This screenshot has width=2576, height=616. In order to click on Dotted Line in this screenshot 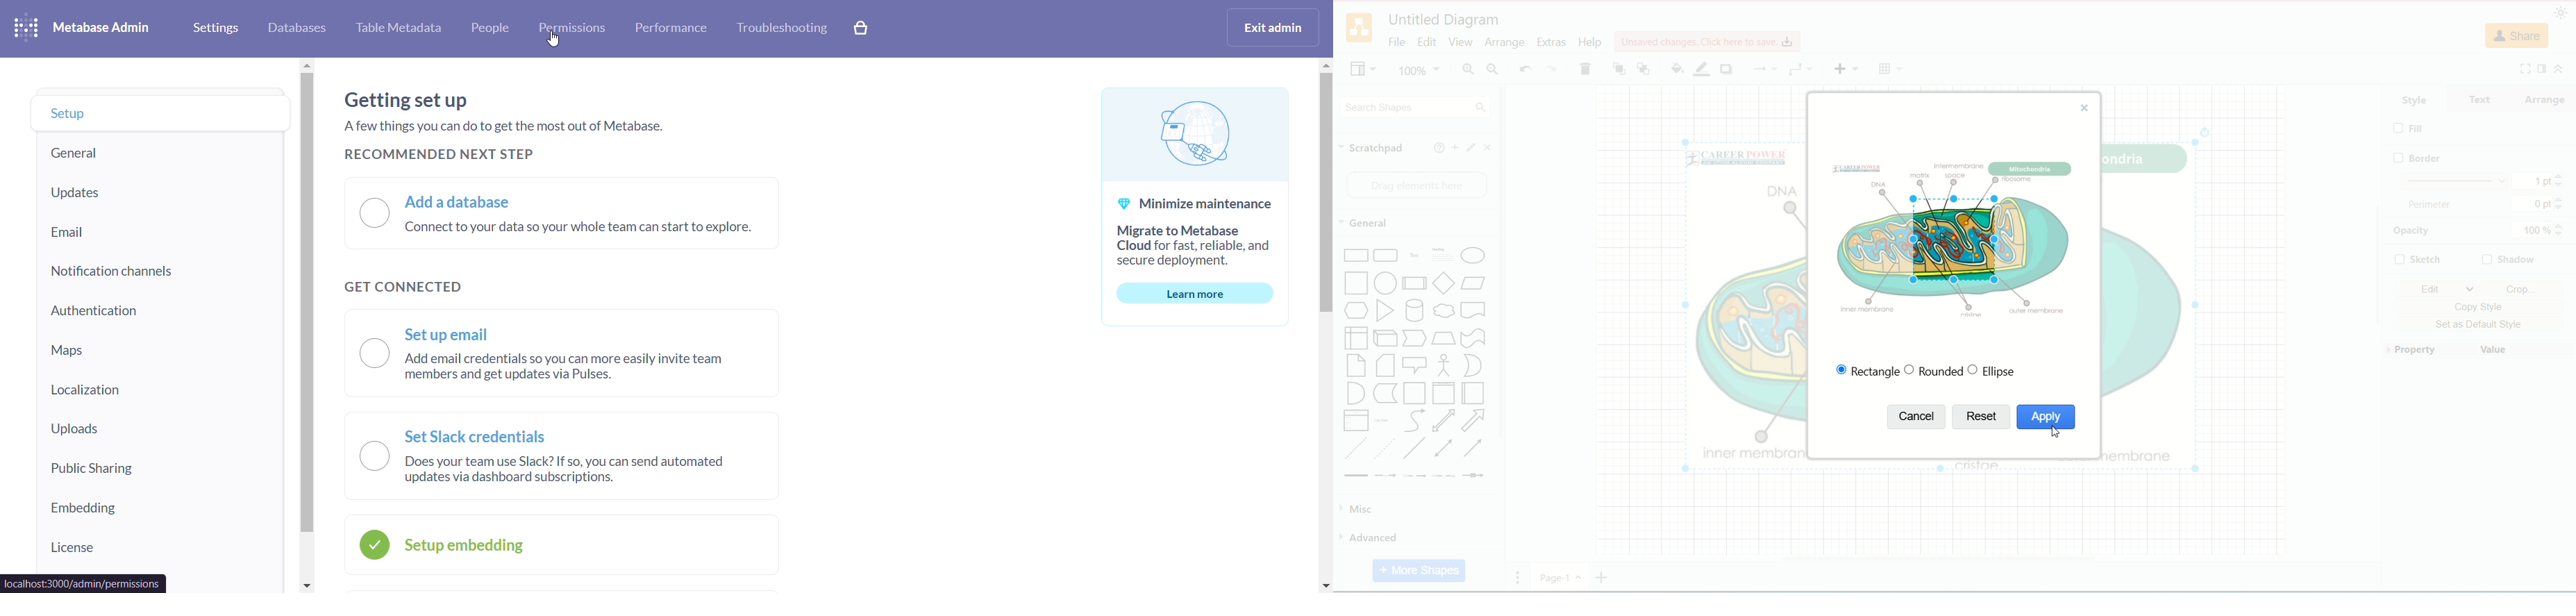, I will do `click(1386, 450)`.